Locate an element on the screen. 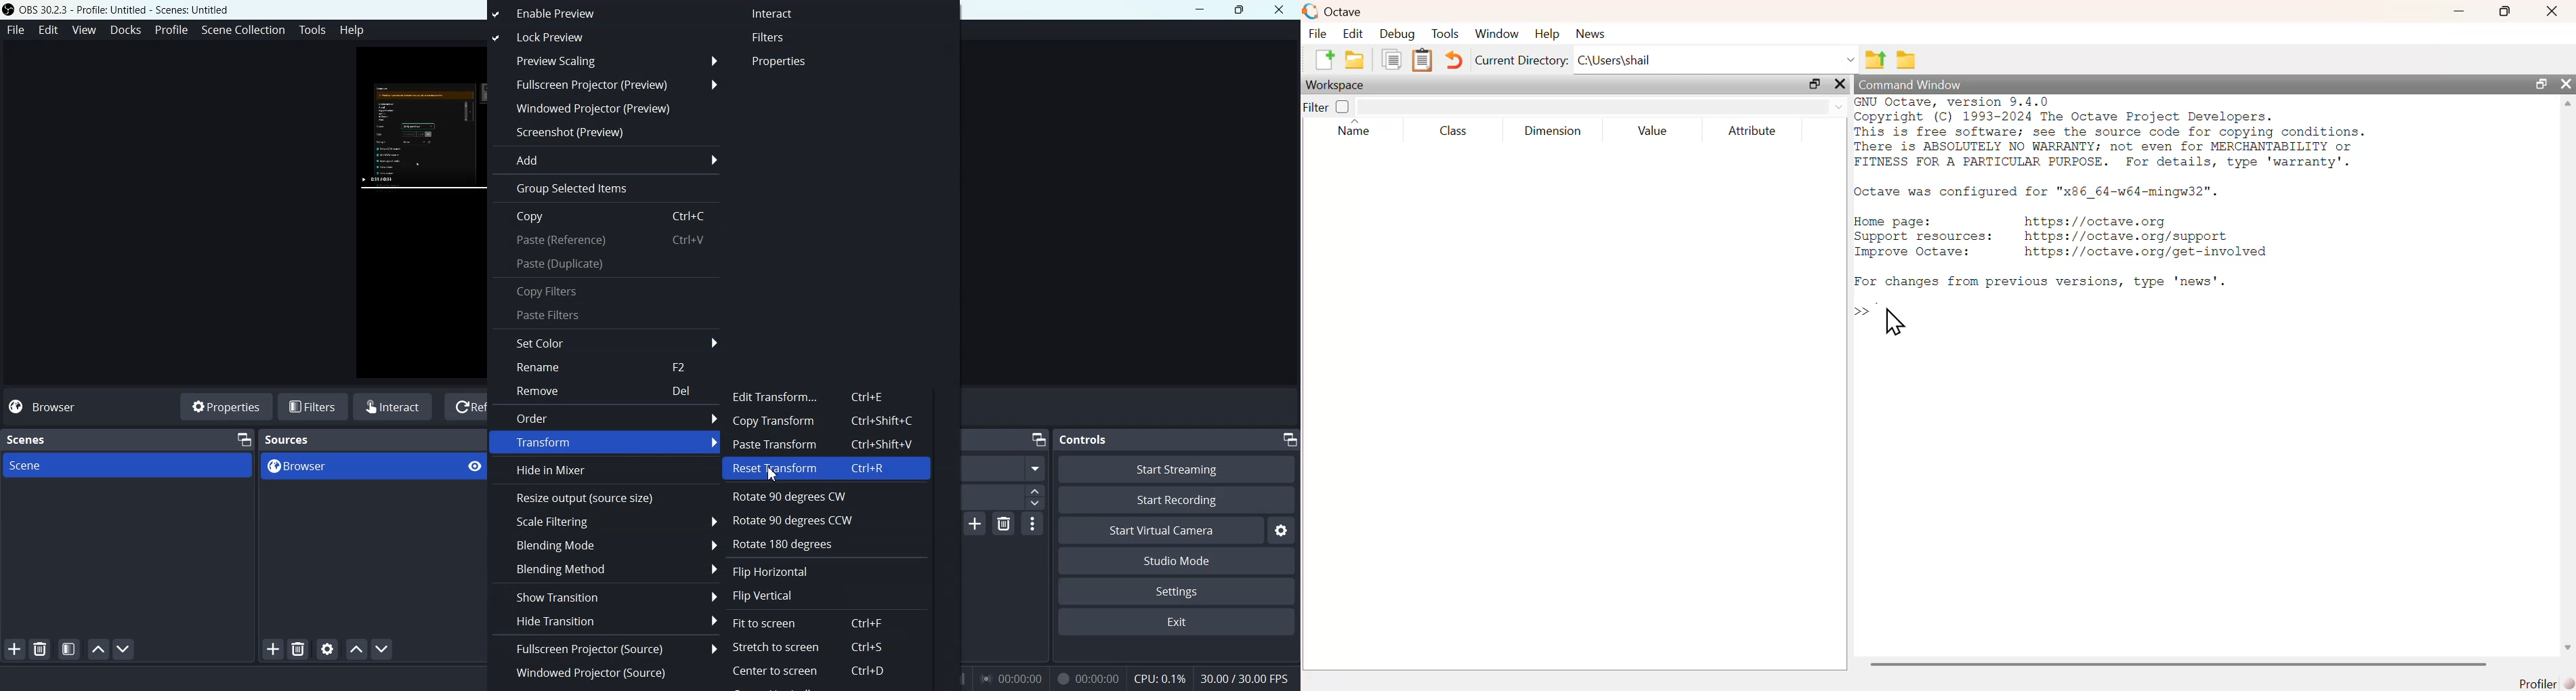  Controls is located at coordinates (1082, 439).